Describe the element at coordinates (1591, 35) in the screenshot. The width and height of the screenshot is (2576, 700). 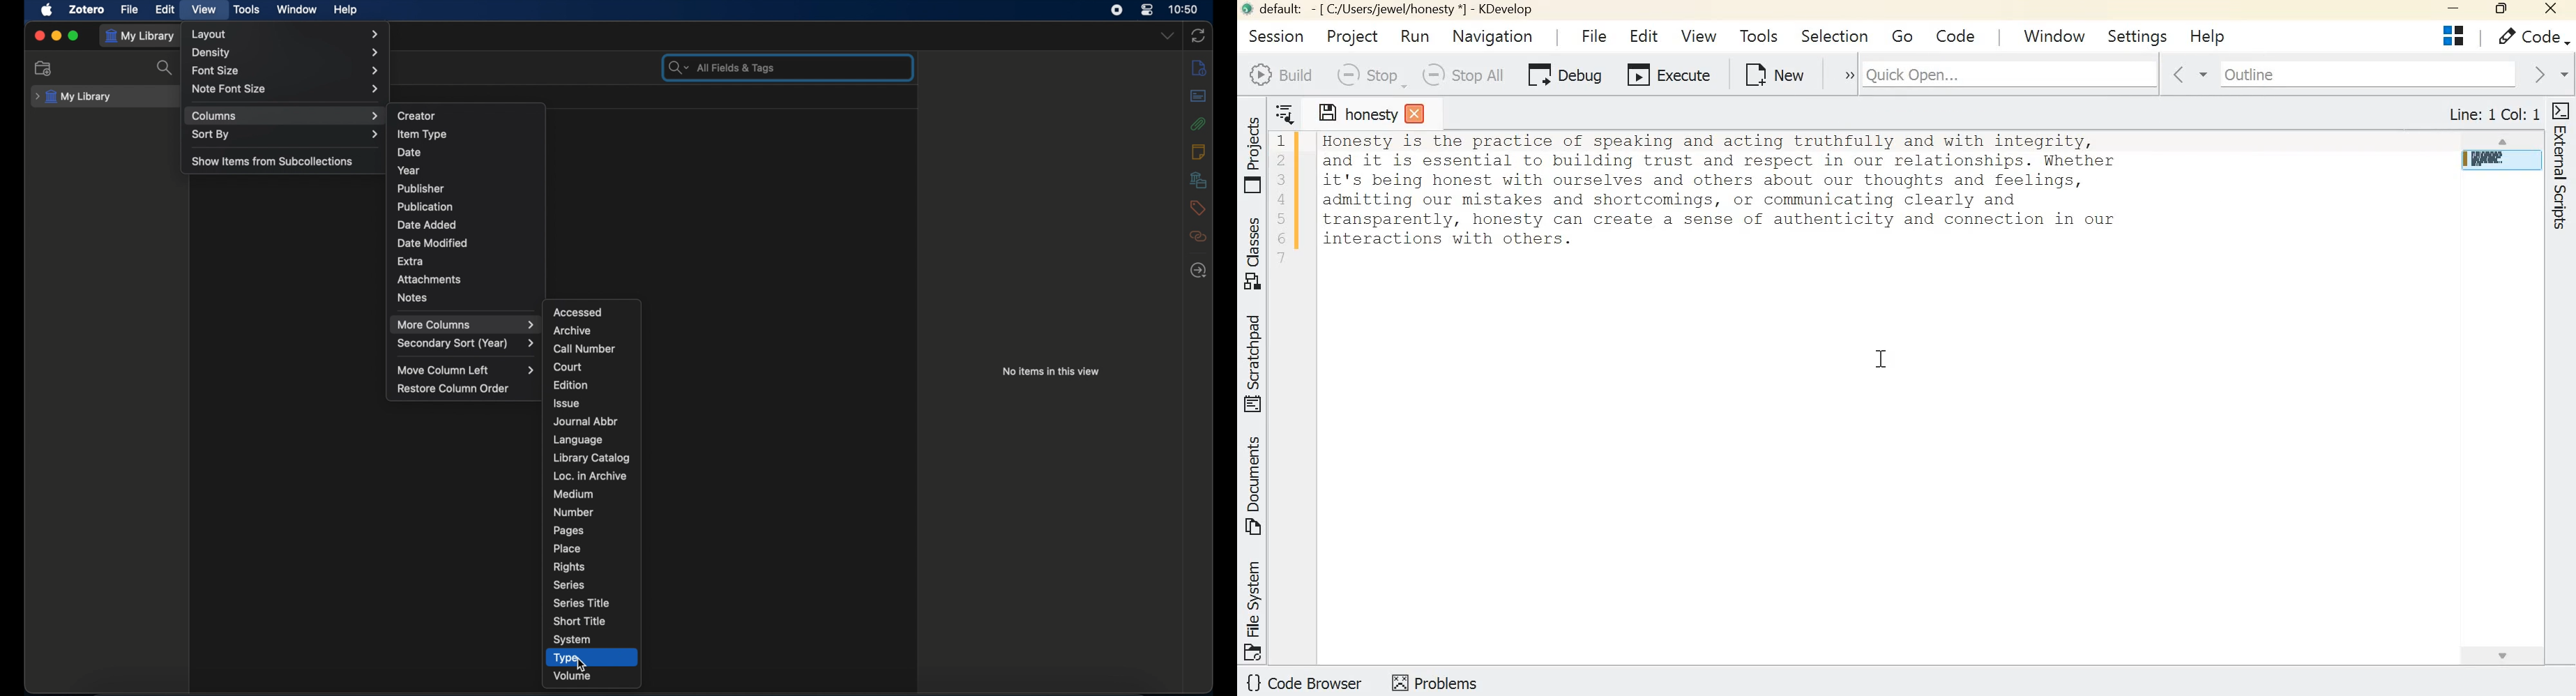
I see `File` at that location.